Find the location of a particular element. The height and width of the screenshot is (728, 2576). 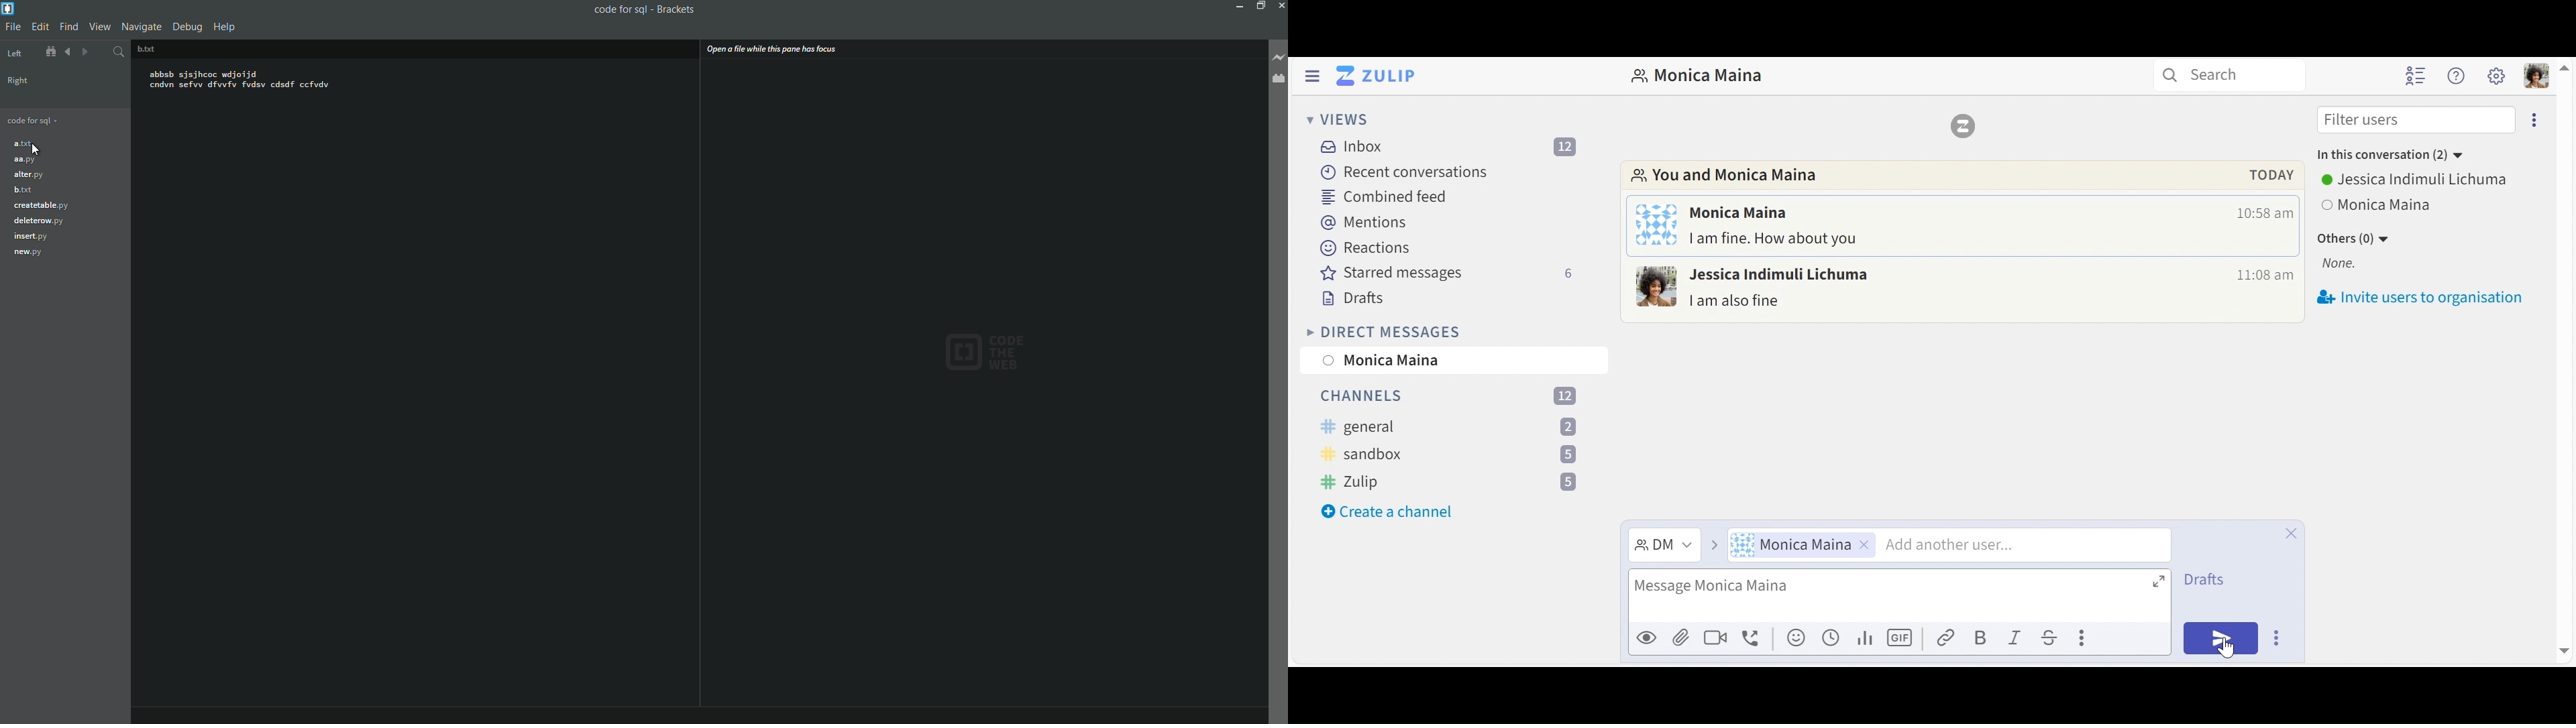

a.txt is located at coordinates (23, 143).